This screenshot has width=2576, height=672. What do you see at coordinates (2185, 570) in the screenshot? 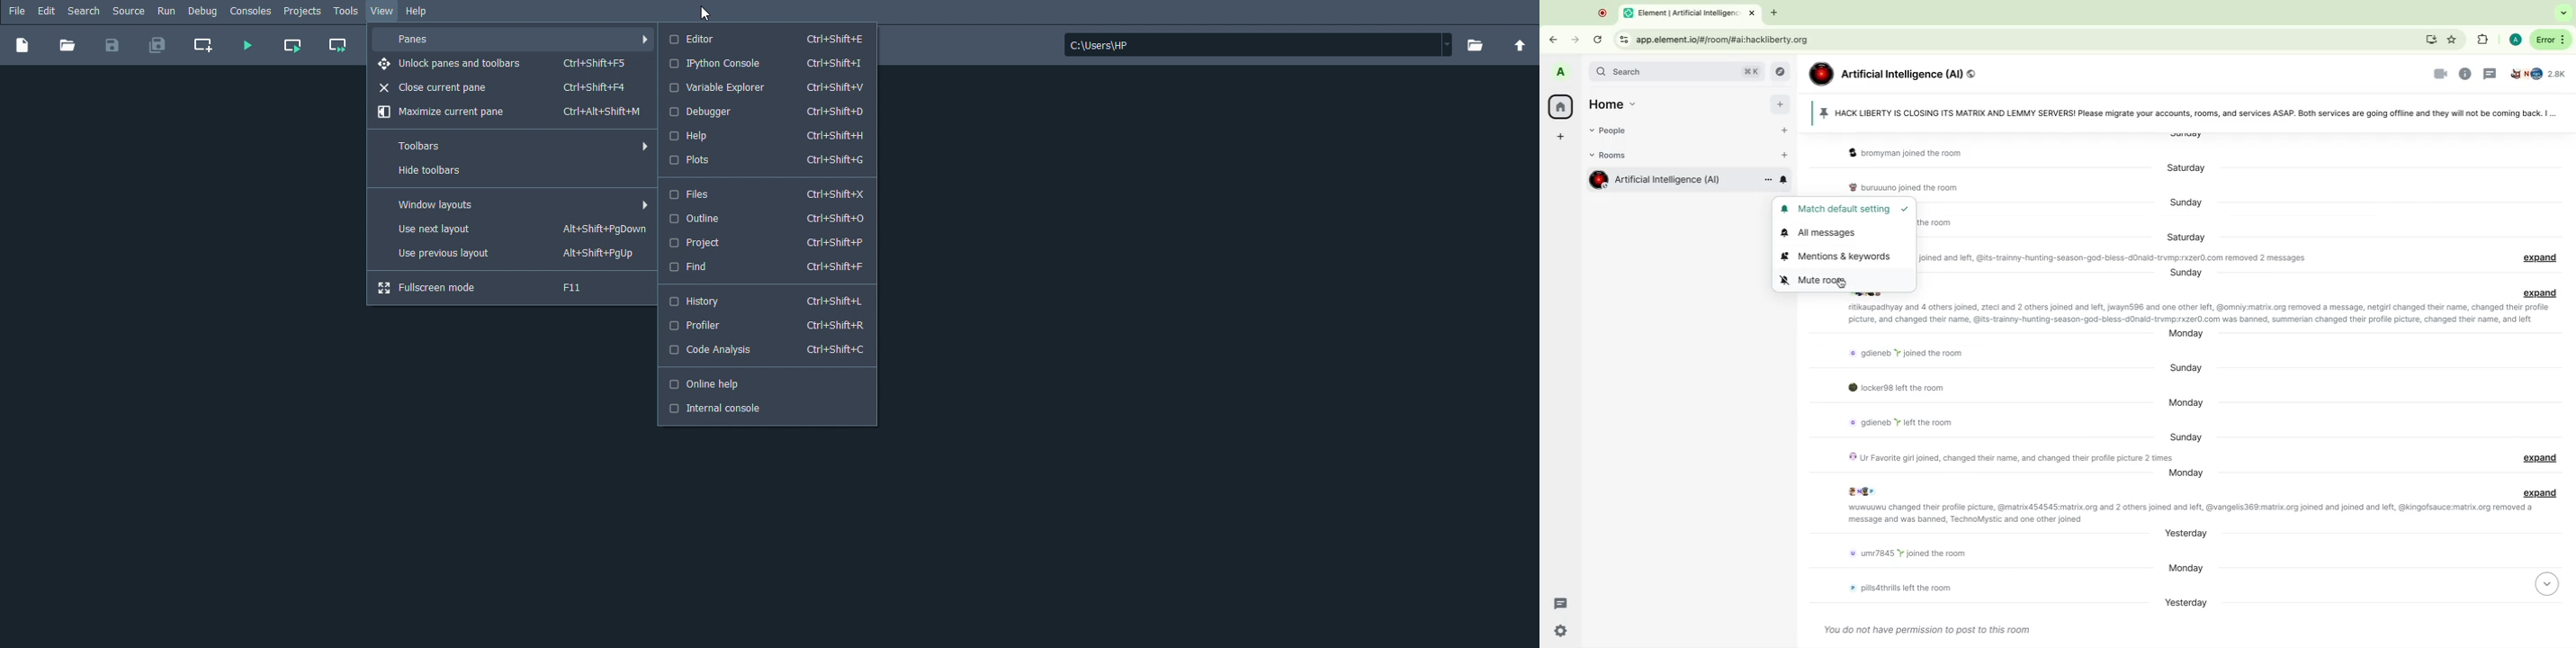
I see `Day` at bounding box center [2185, 570].